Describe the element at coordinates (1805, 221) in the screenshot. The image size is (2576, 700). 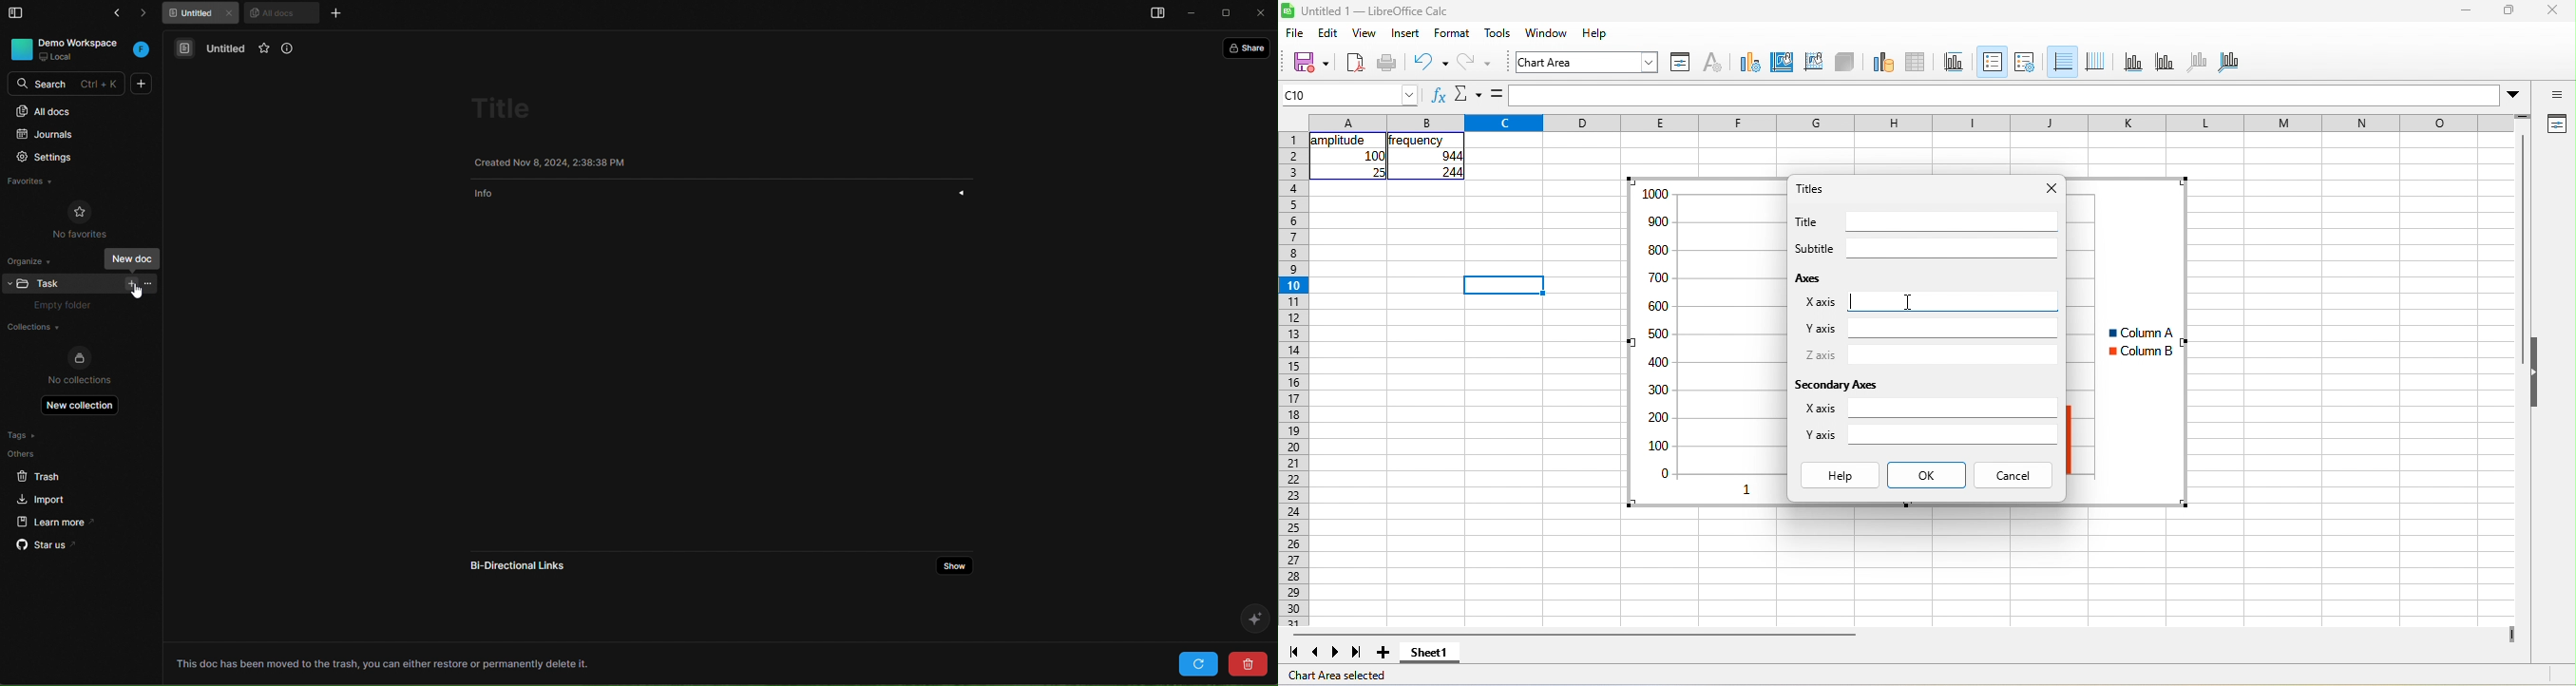
I see `Title` at that location.